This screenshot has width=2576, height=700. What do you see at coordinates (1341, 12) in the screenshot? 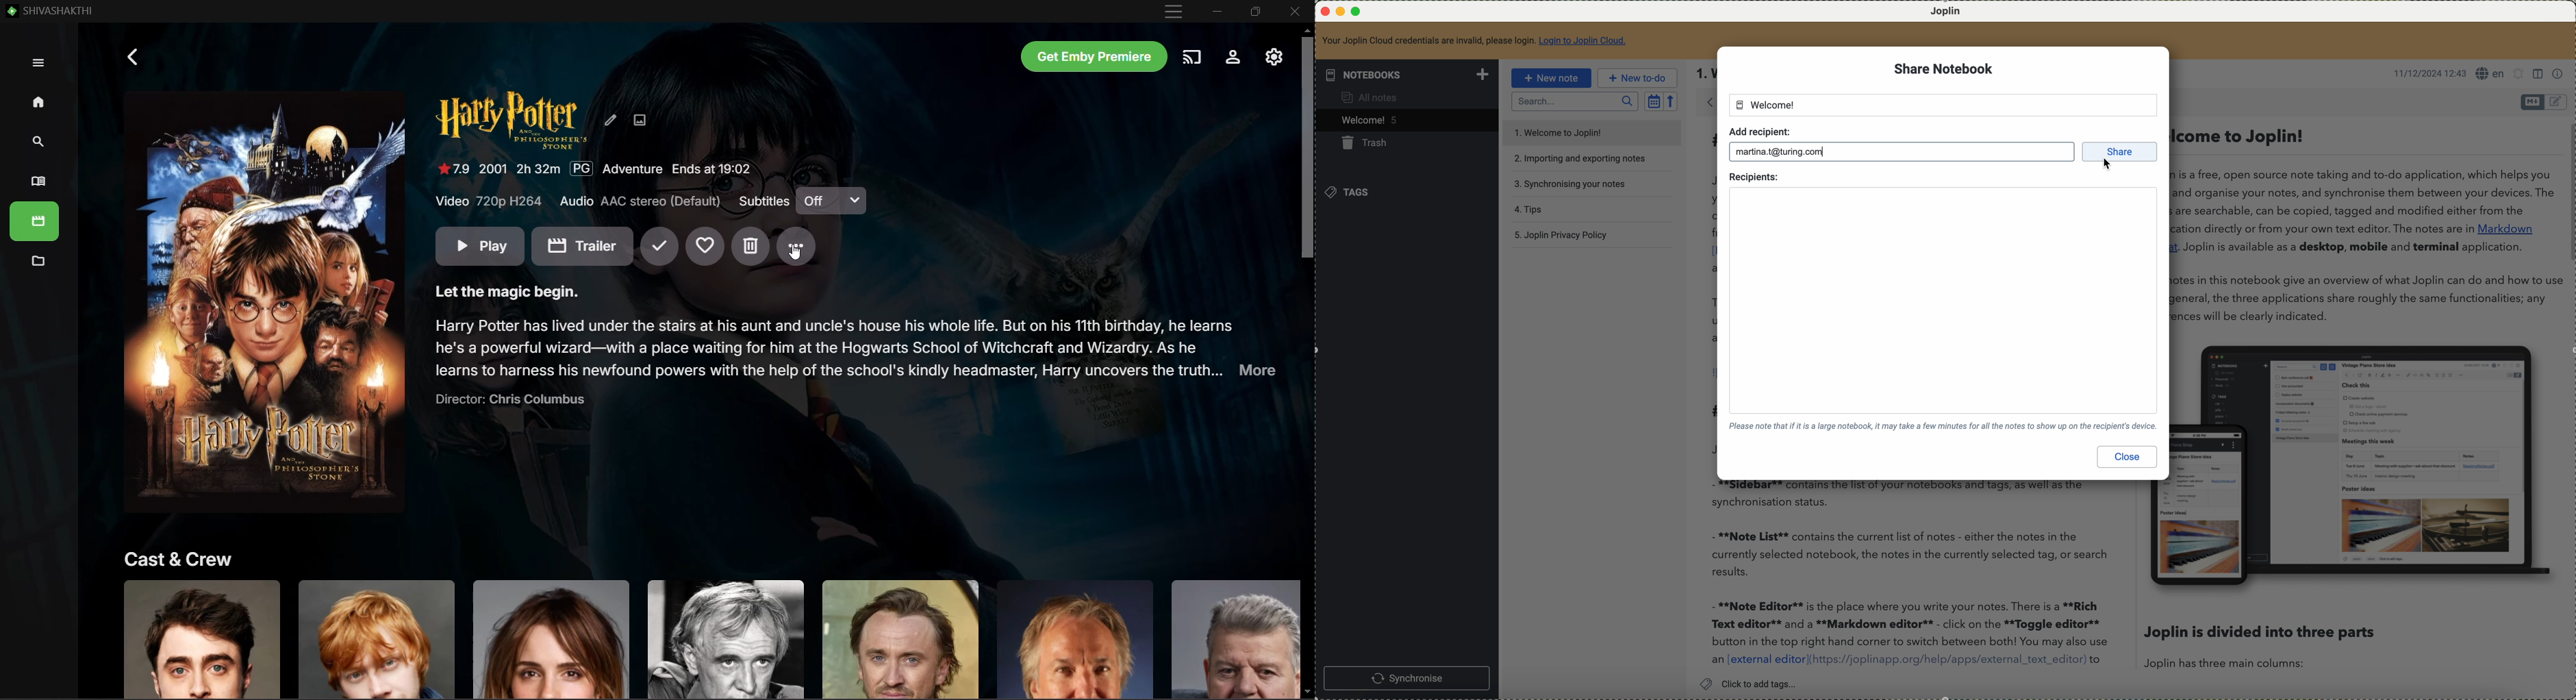
I see `minimize Joplin` at bounding box center [1341, 12].